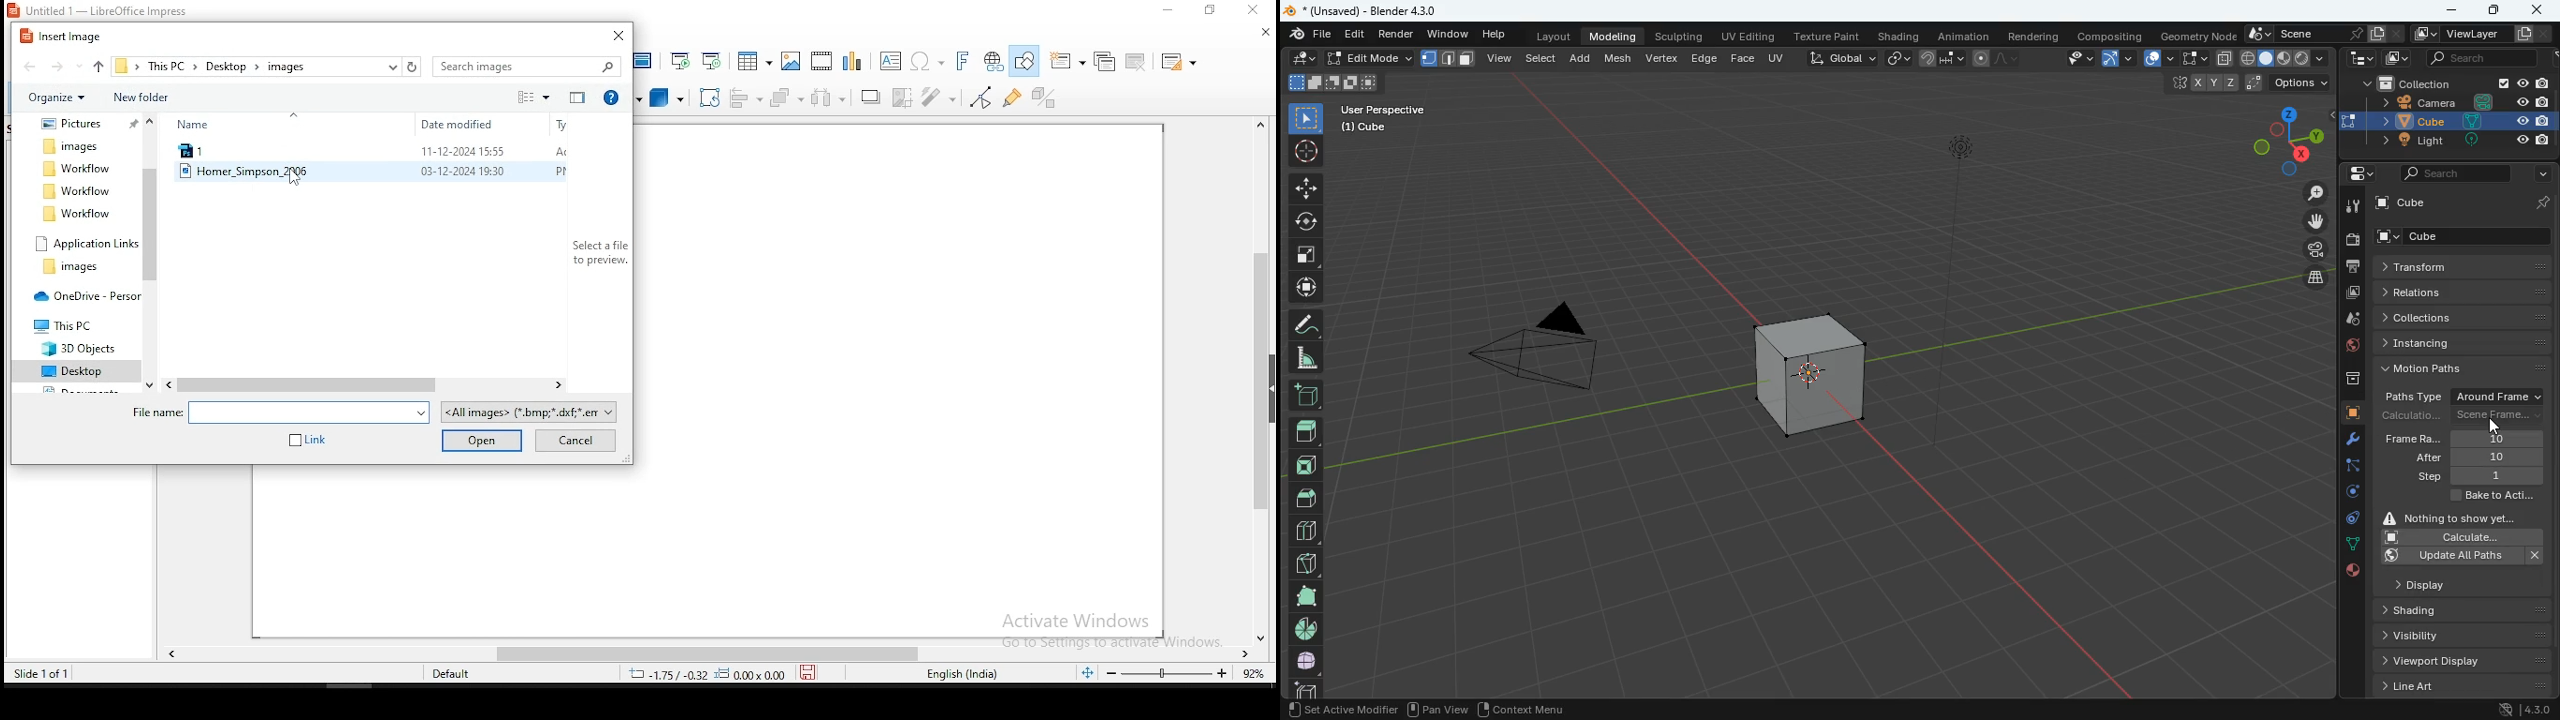  What do you see at coordinates (232, 66) in the screenshot?
I see `desktop` at bounding box center [232, 66].